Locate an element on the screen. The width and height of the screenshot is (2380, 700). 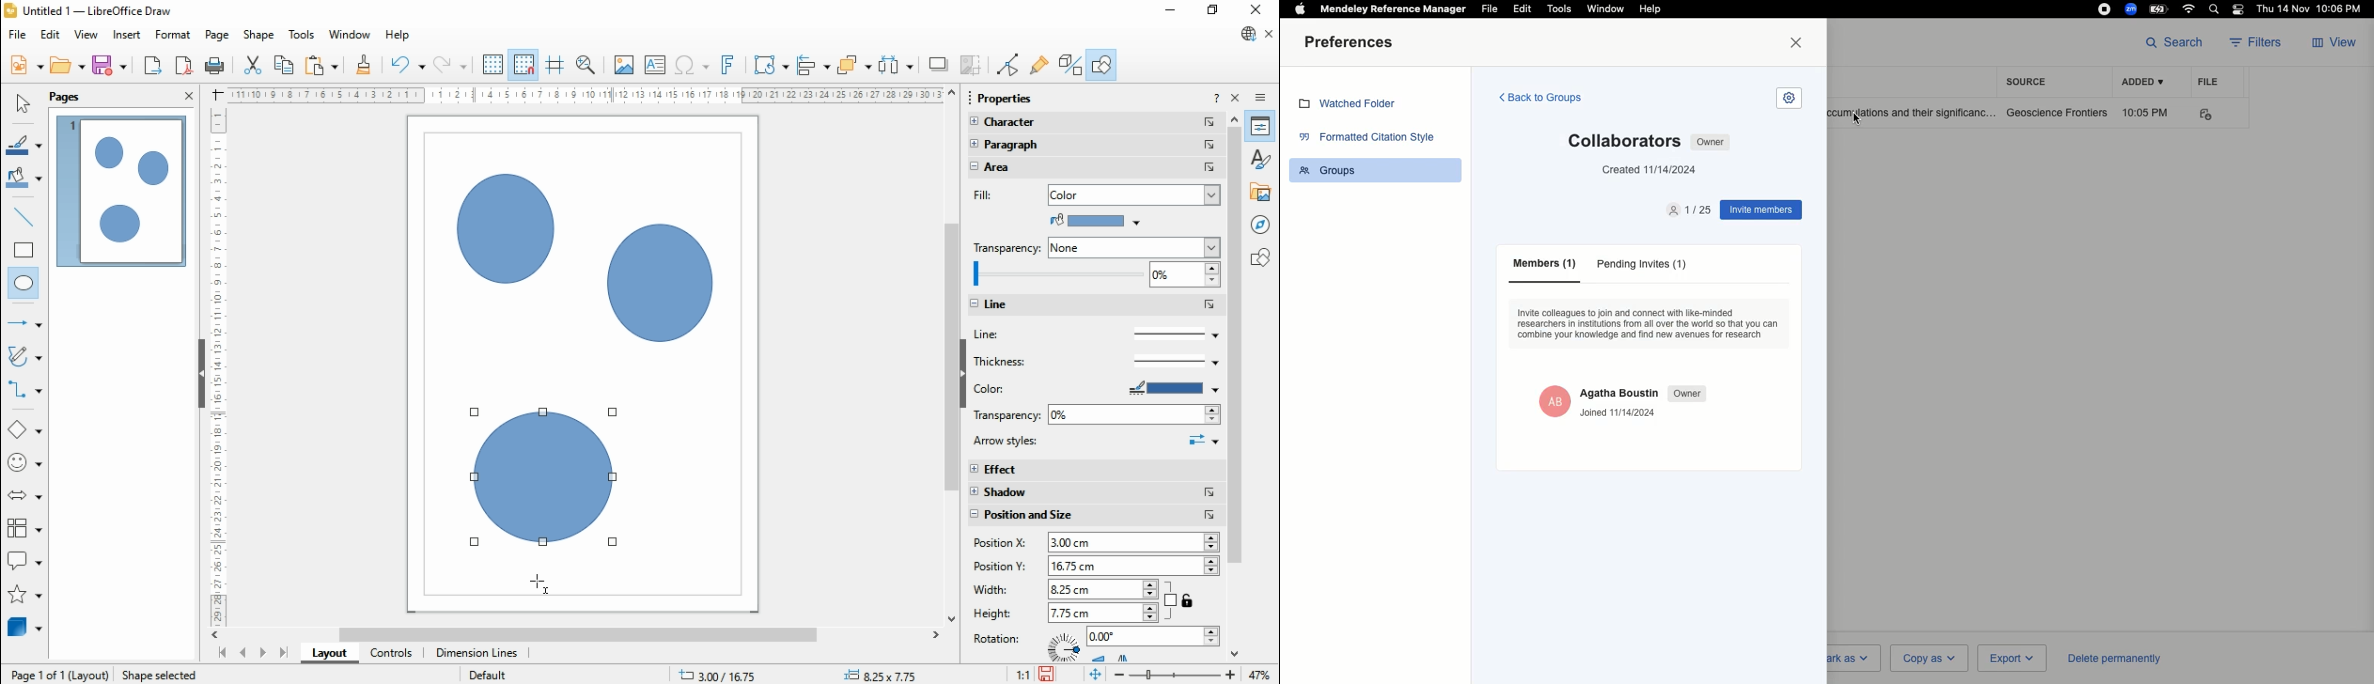
width is located at coordinates (995, 589).